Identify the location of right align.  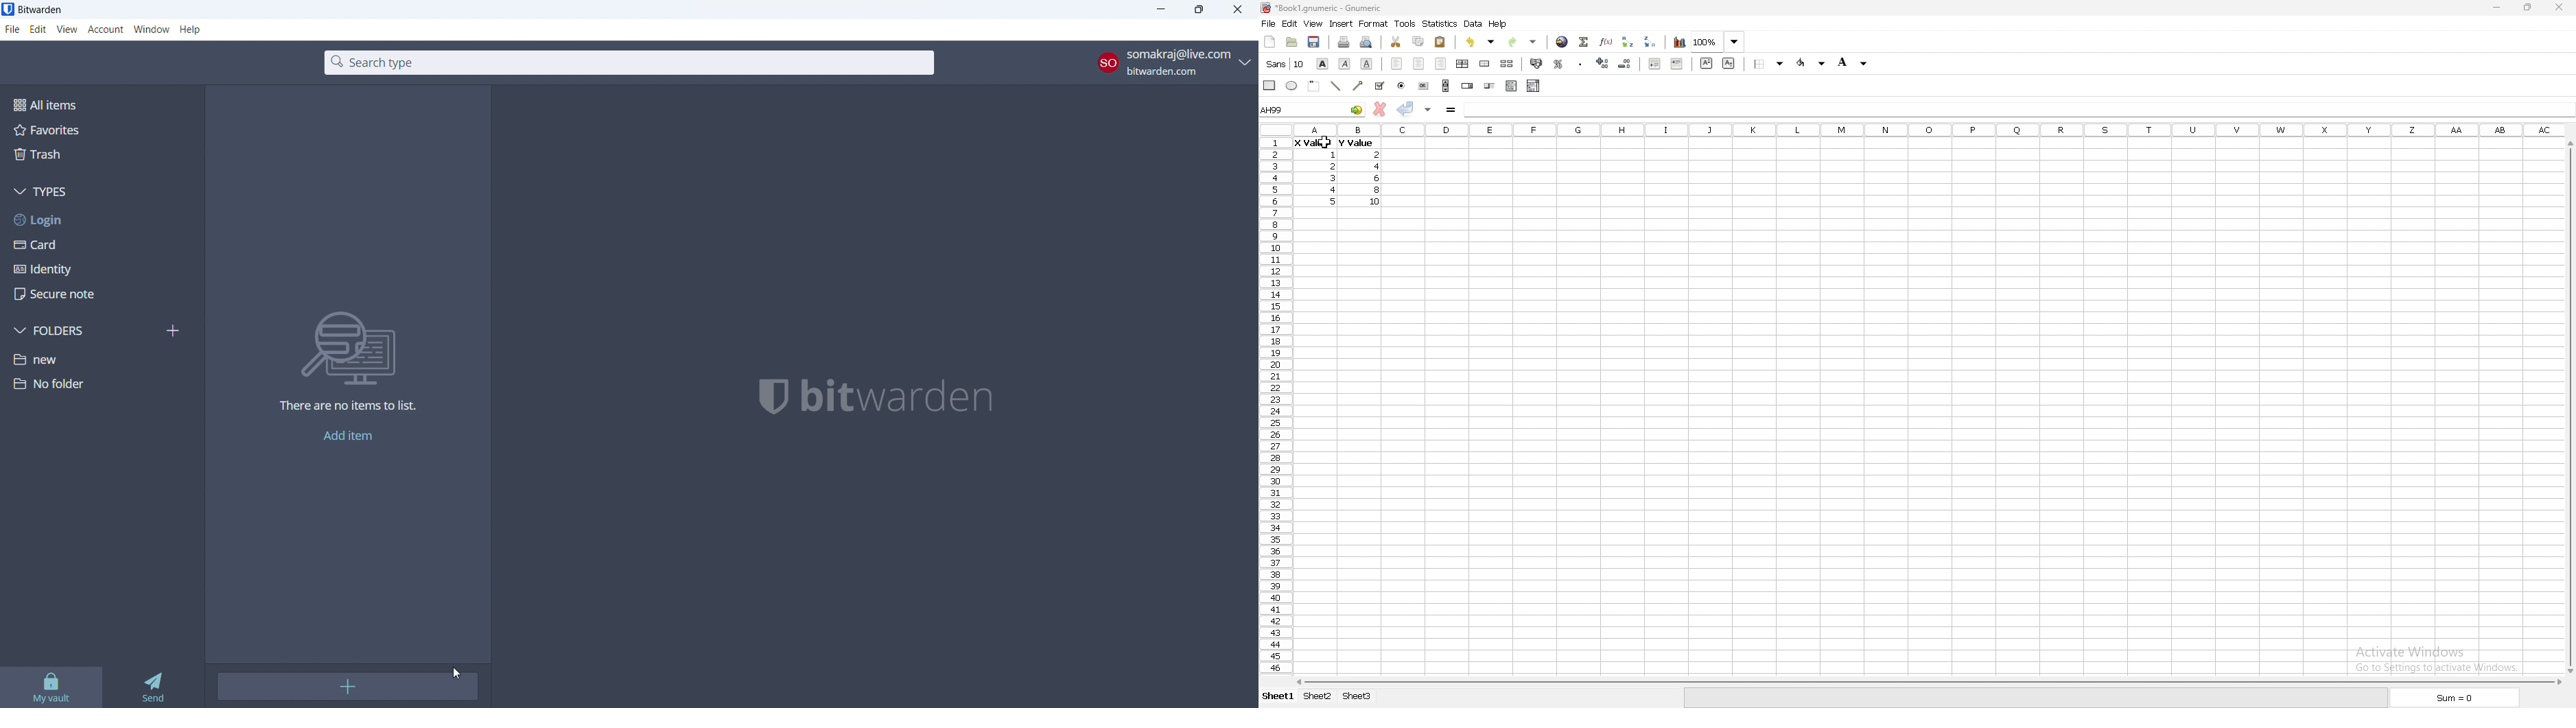
(1440, 64).